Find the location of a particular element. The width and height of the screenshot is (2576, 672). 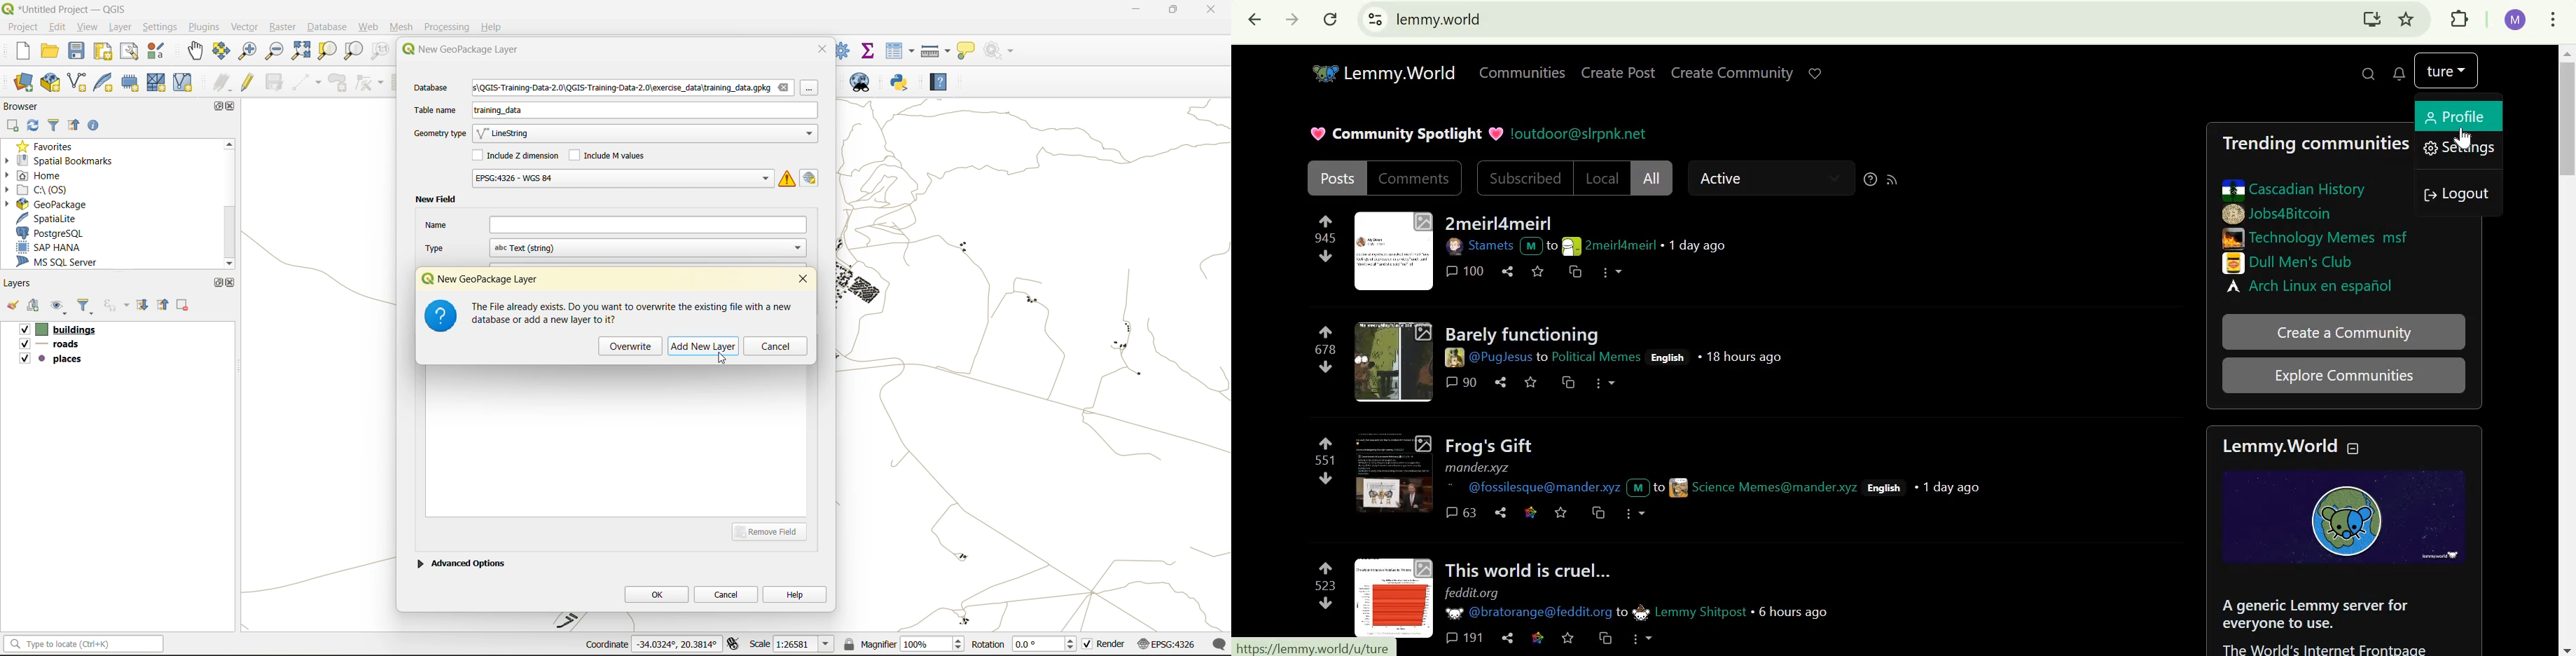

collapse all is located at coordinates (77, 126).